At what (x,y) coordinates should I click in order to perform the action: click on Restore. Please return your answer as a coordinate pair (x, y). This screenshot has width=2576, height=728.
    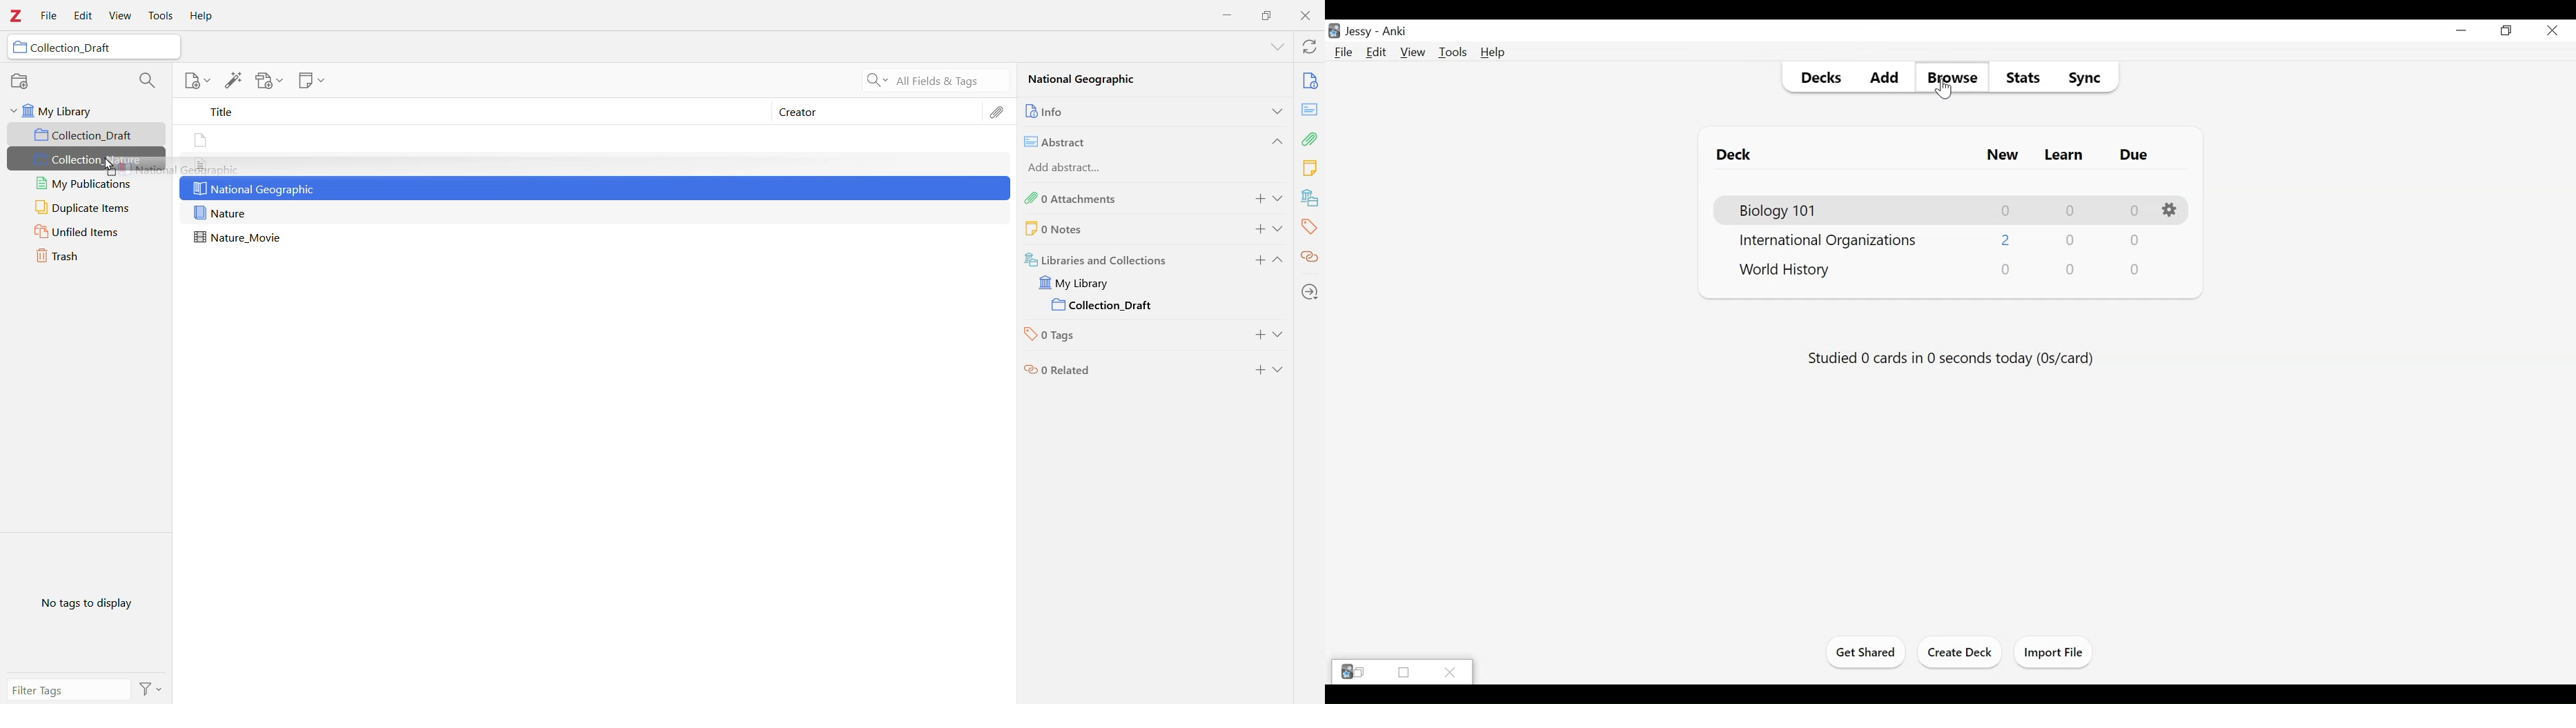
    Looking at the image, I should click on (1402, 673).